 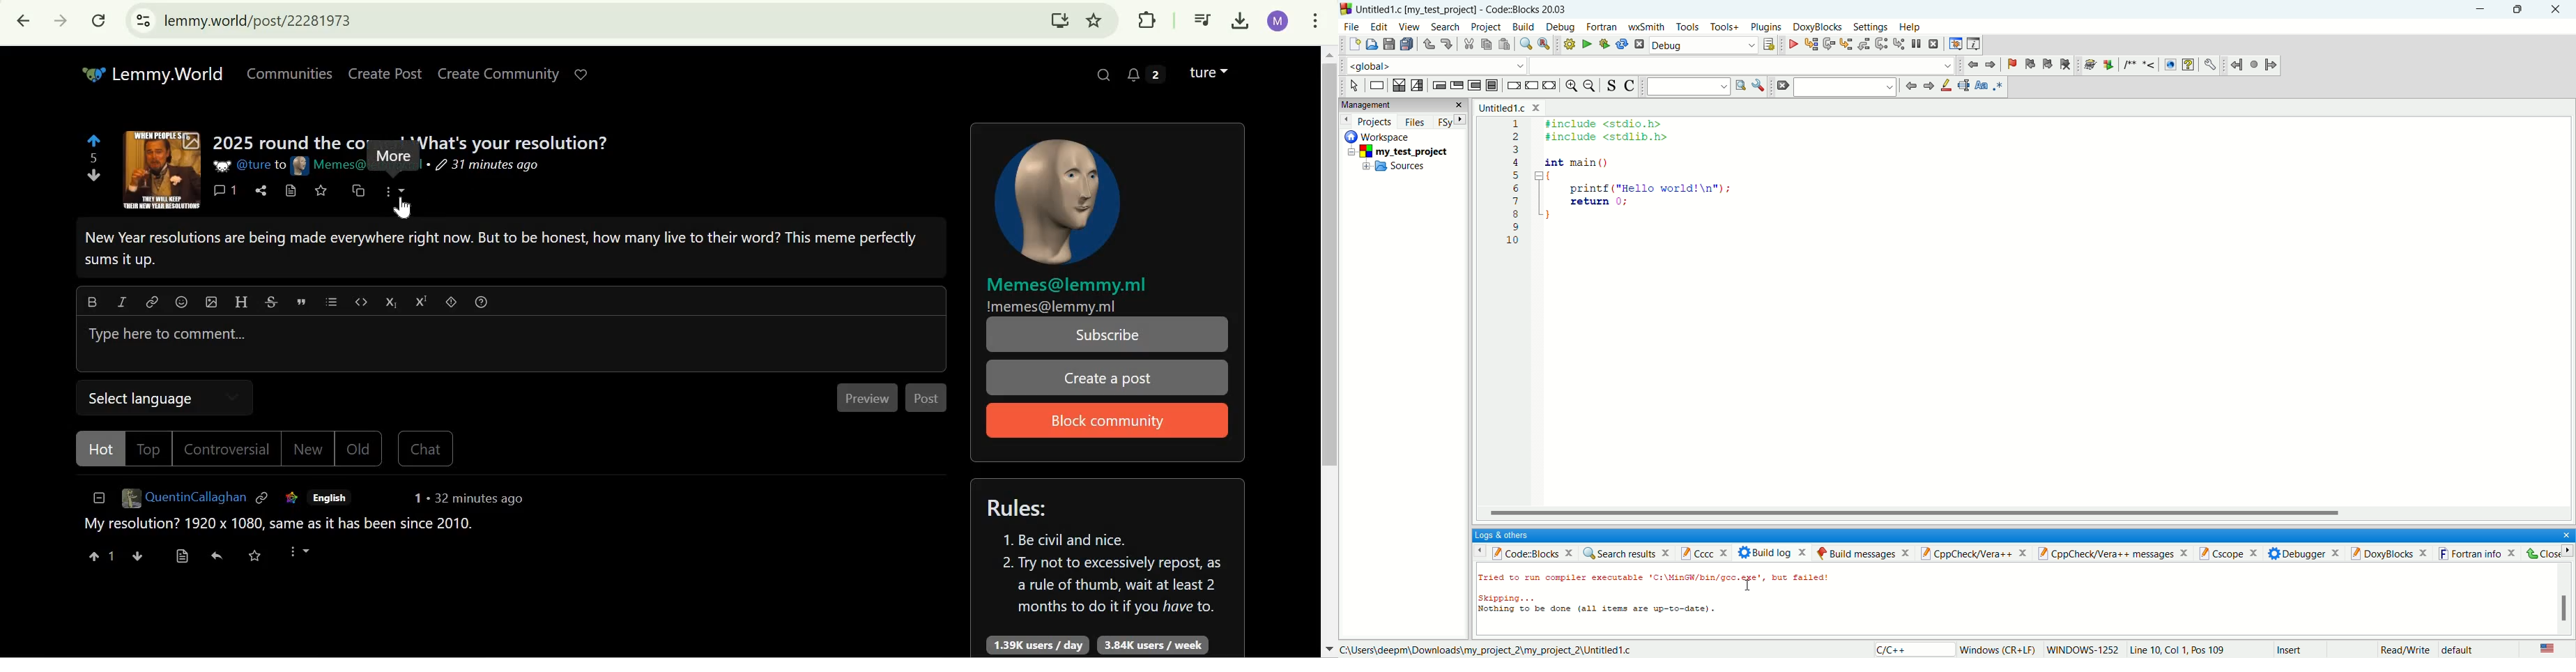 I want to click on strikethrough, so click(x=271, y=300).